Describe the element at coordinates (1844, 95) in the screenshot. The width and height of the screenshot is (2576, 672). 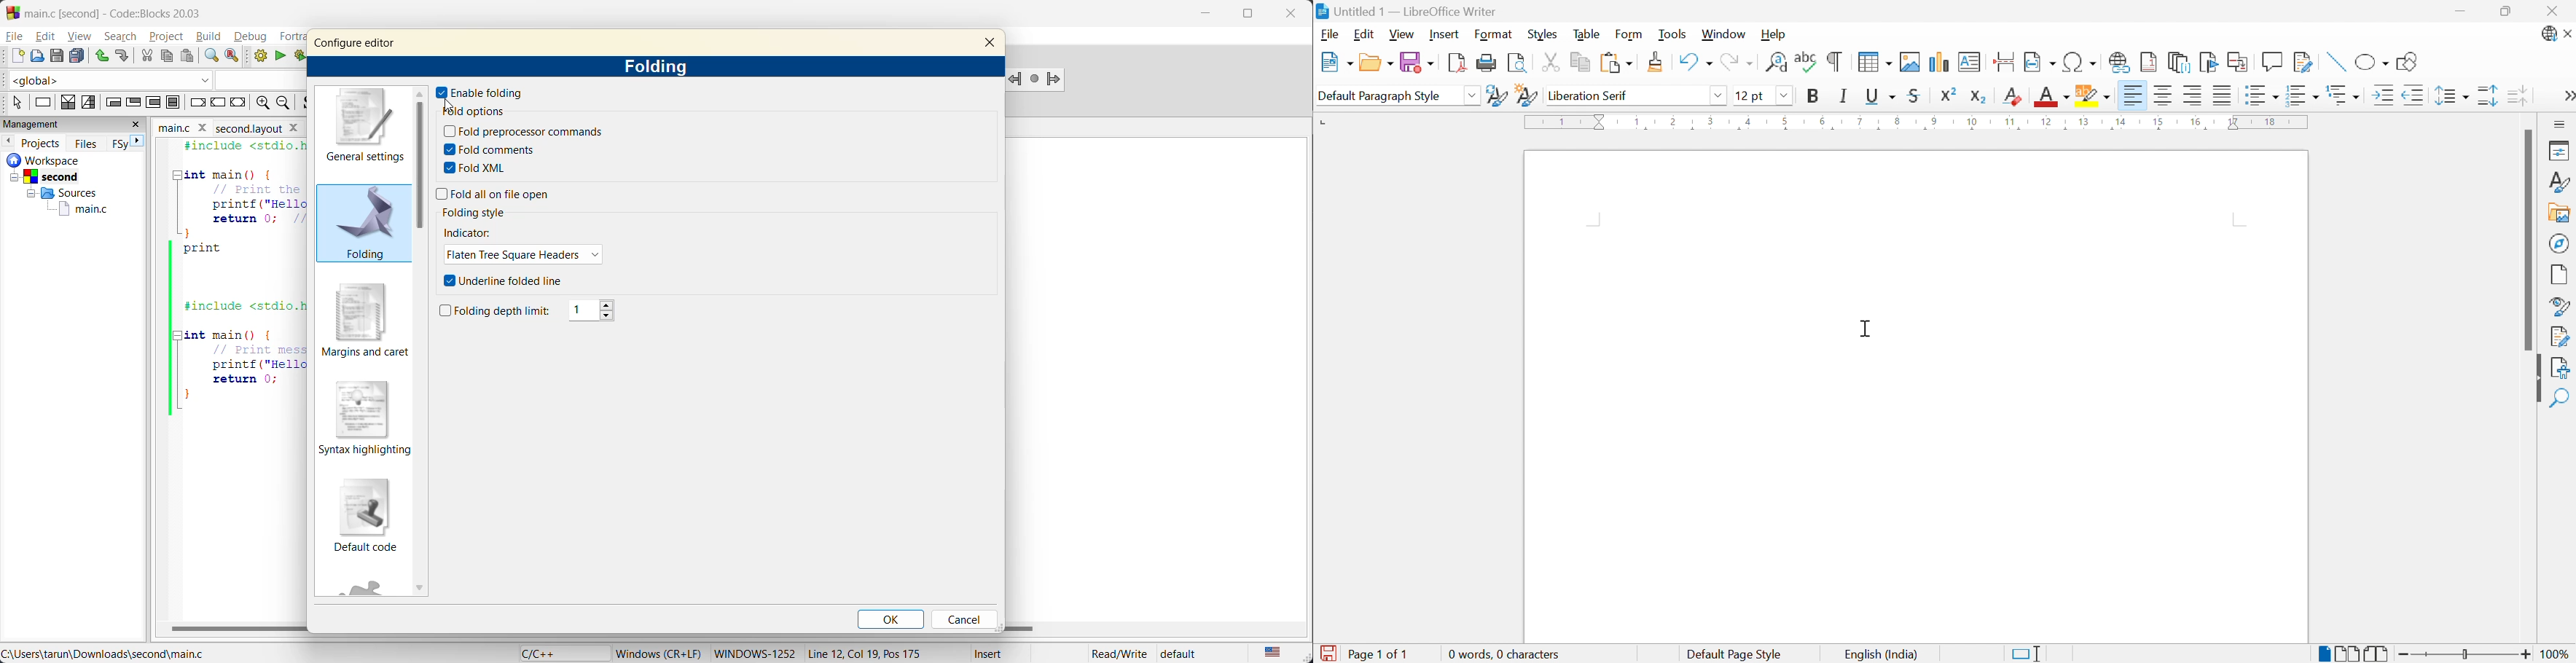
I see `Italic` at that location.